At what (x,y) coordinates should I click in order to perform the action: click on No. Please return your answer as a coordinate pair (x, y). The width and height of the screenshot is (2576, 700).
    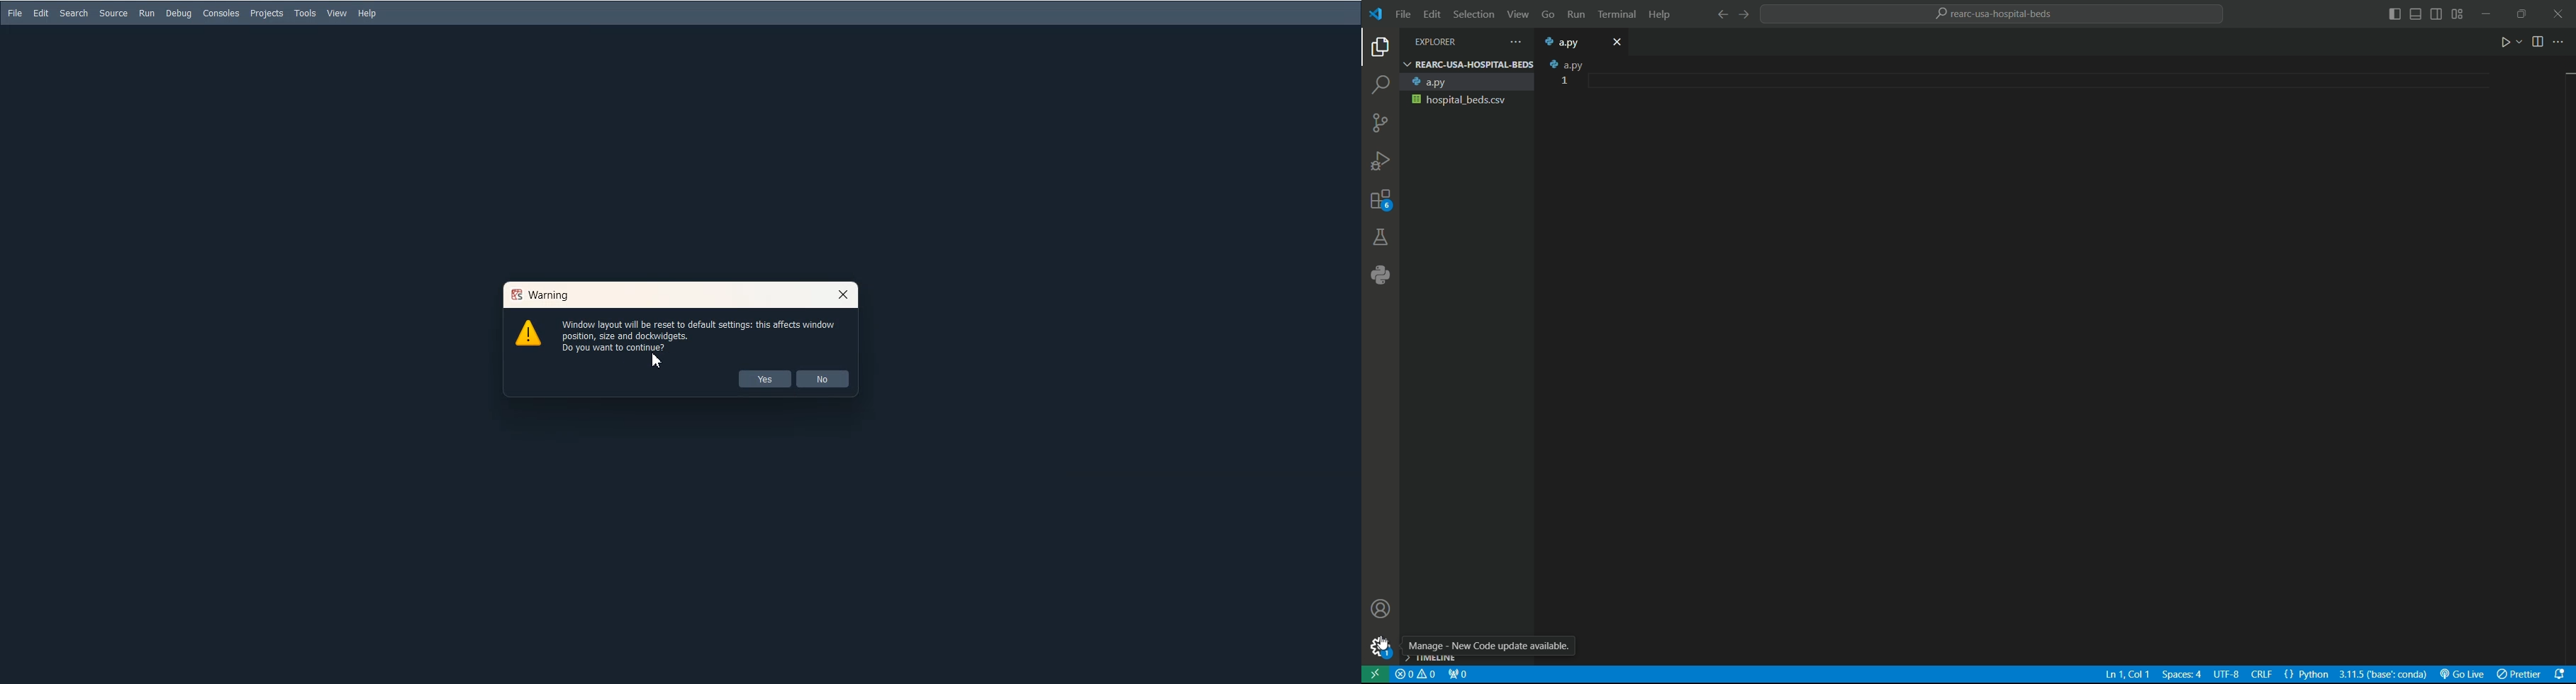
    Looking at the image, I should click on (823, 379).